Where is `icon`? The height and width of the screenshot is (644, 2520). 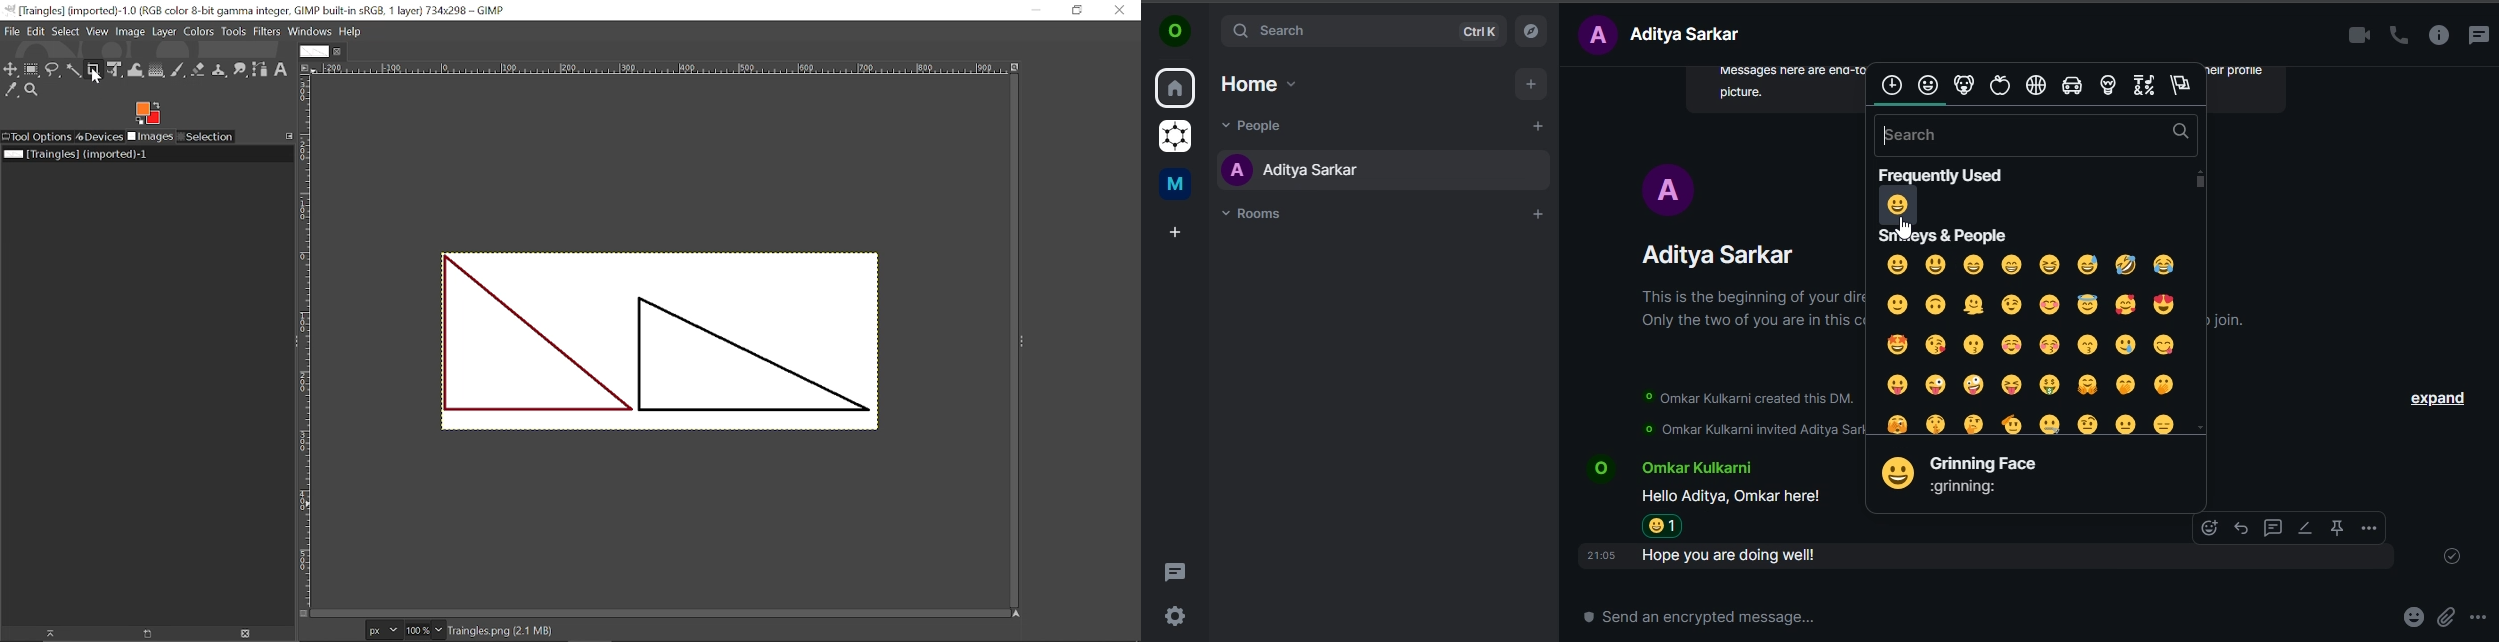 icon is located at coordinates (1175, 32).